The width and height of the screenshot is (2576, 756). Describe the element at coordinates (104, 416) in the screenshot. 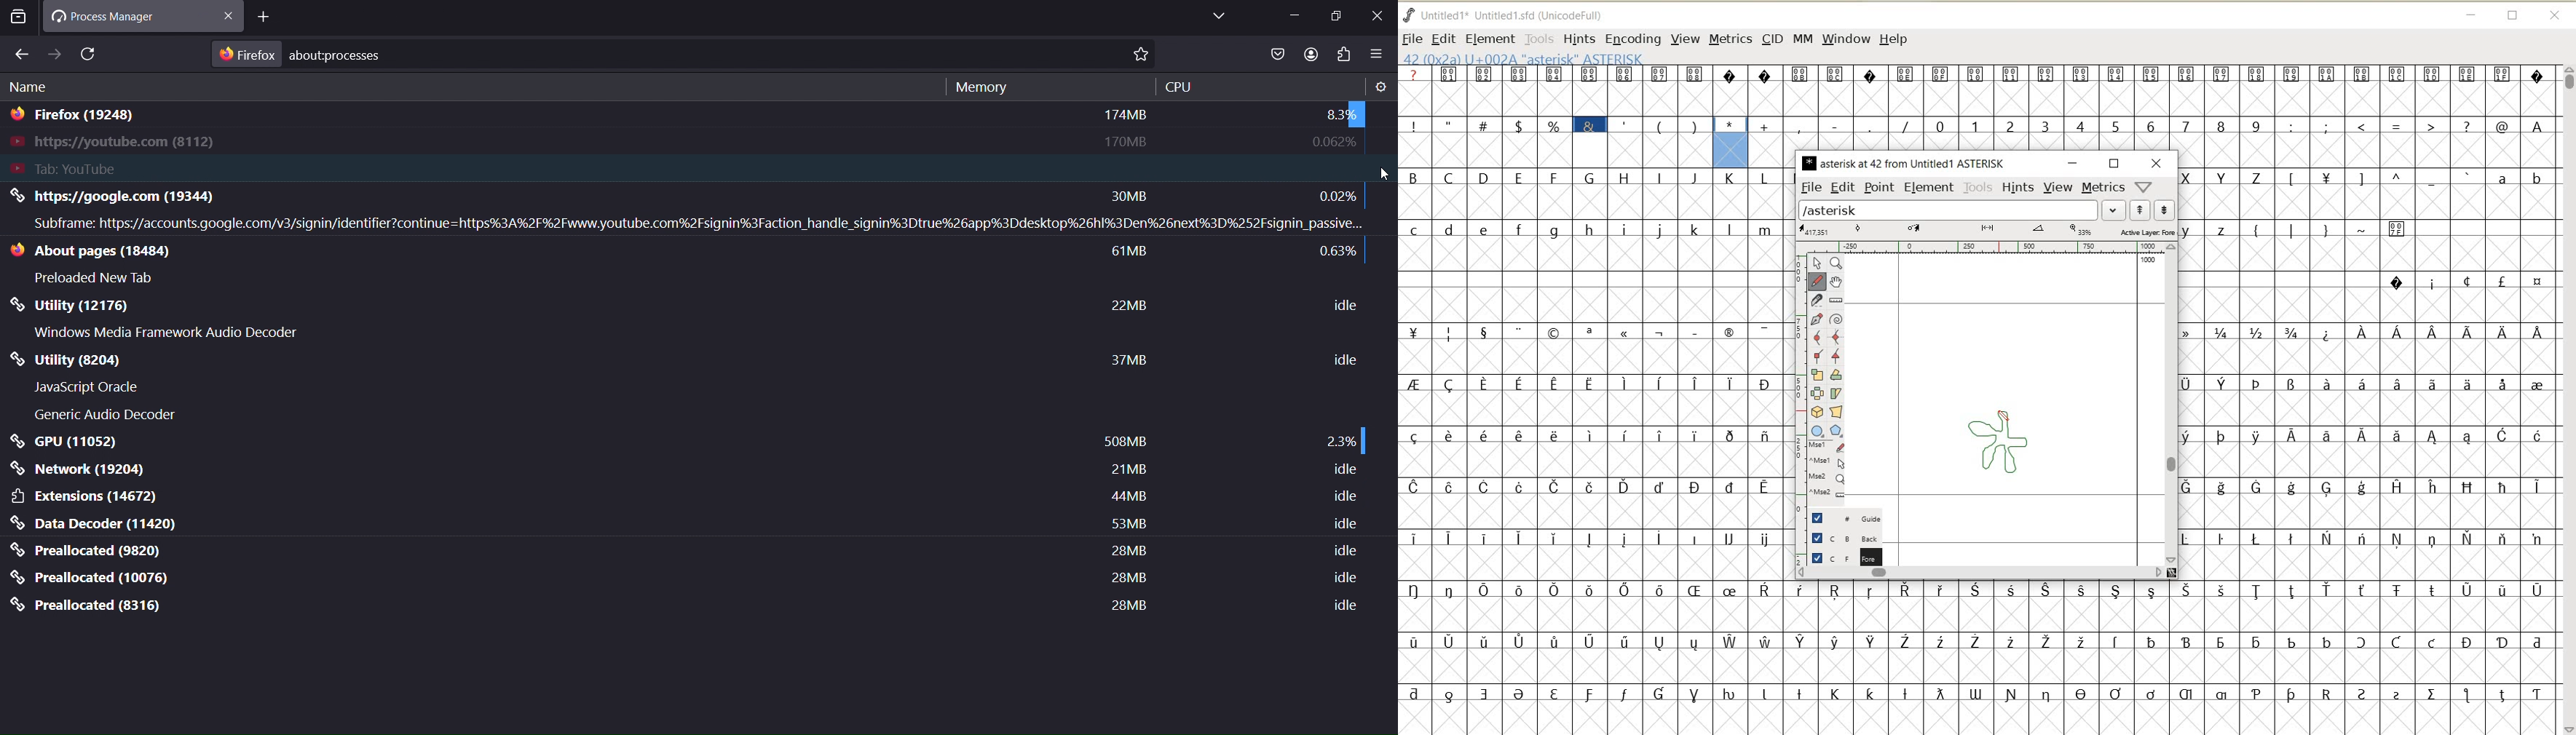

I see `Generic Audio Decoder` at that location.